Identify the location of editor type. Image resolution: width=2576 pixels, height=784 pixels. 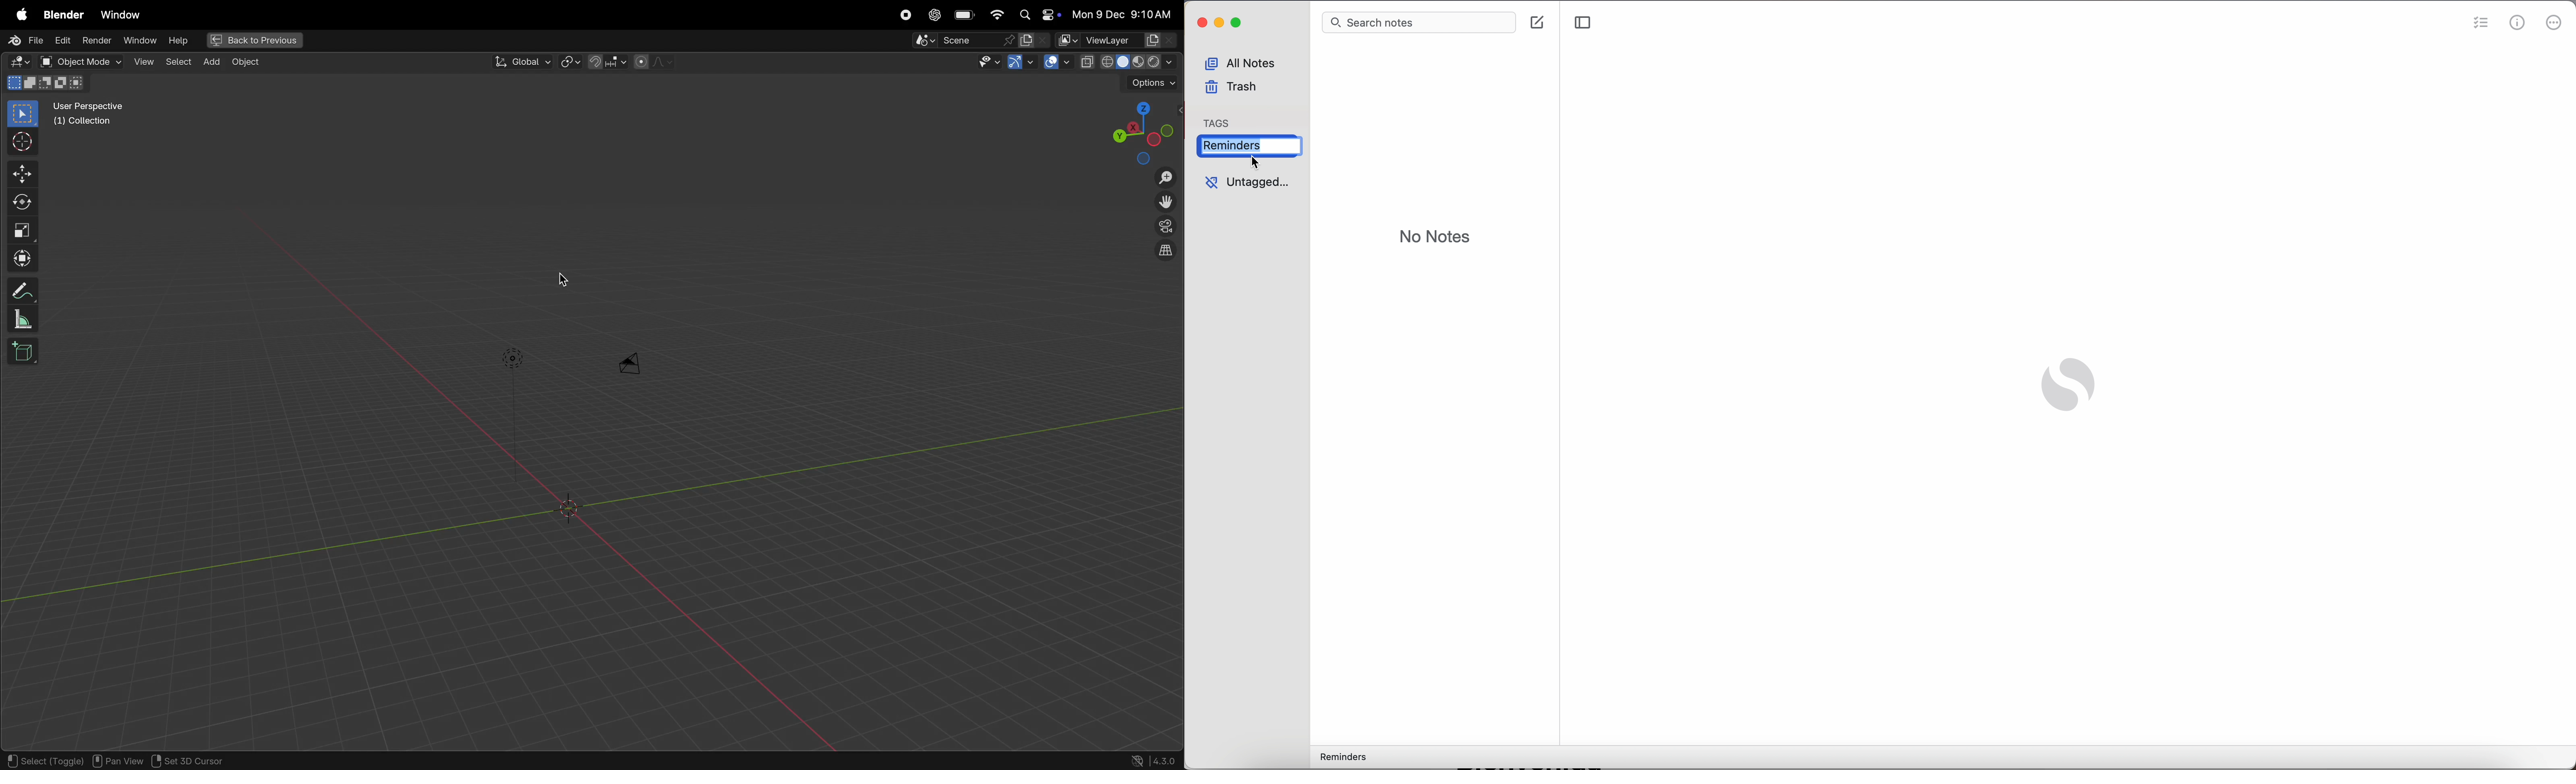
(16, 63).